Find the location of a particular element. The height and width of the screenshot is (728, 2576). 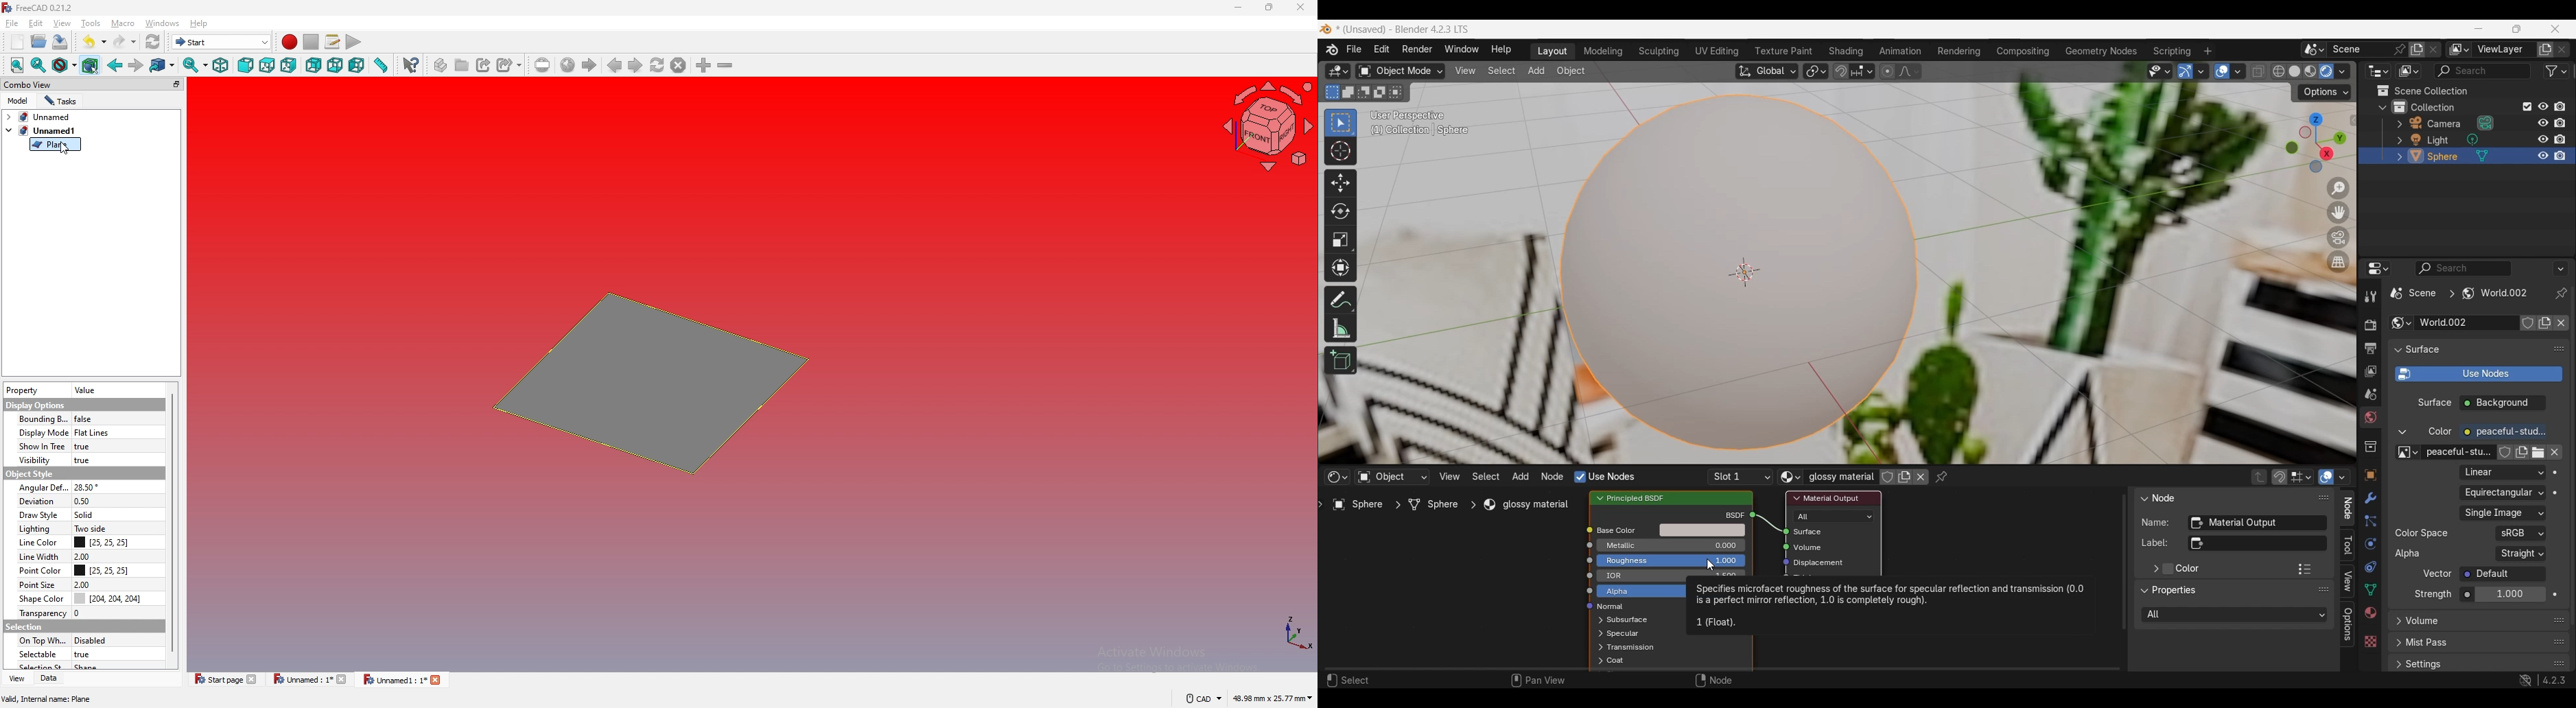

set url is located at coordinates (543, 65).